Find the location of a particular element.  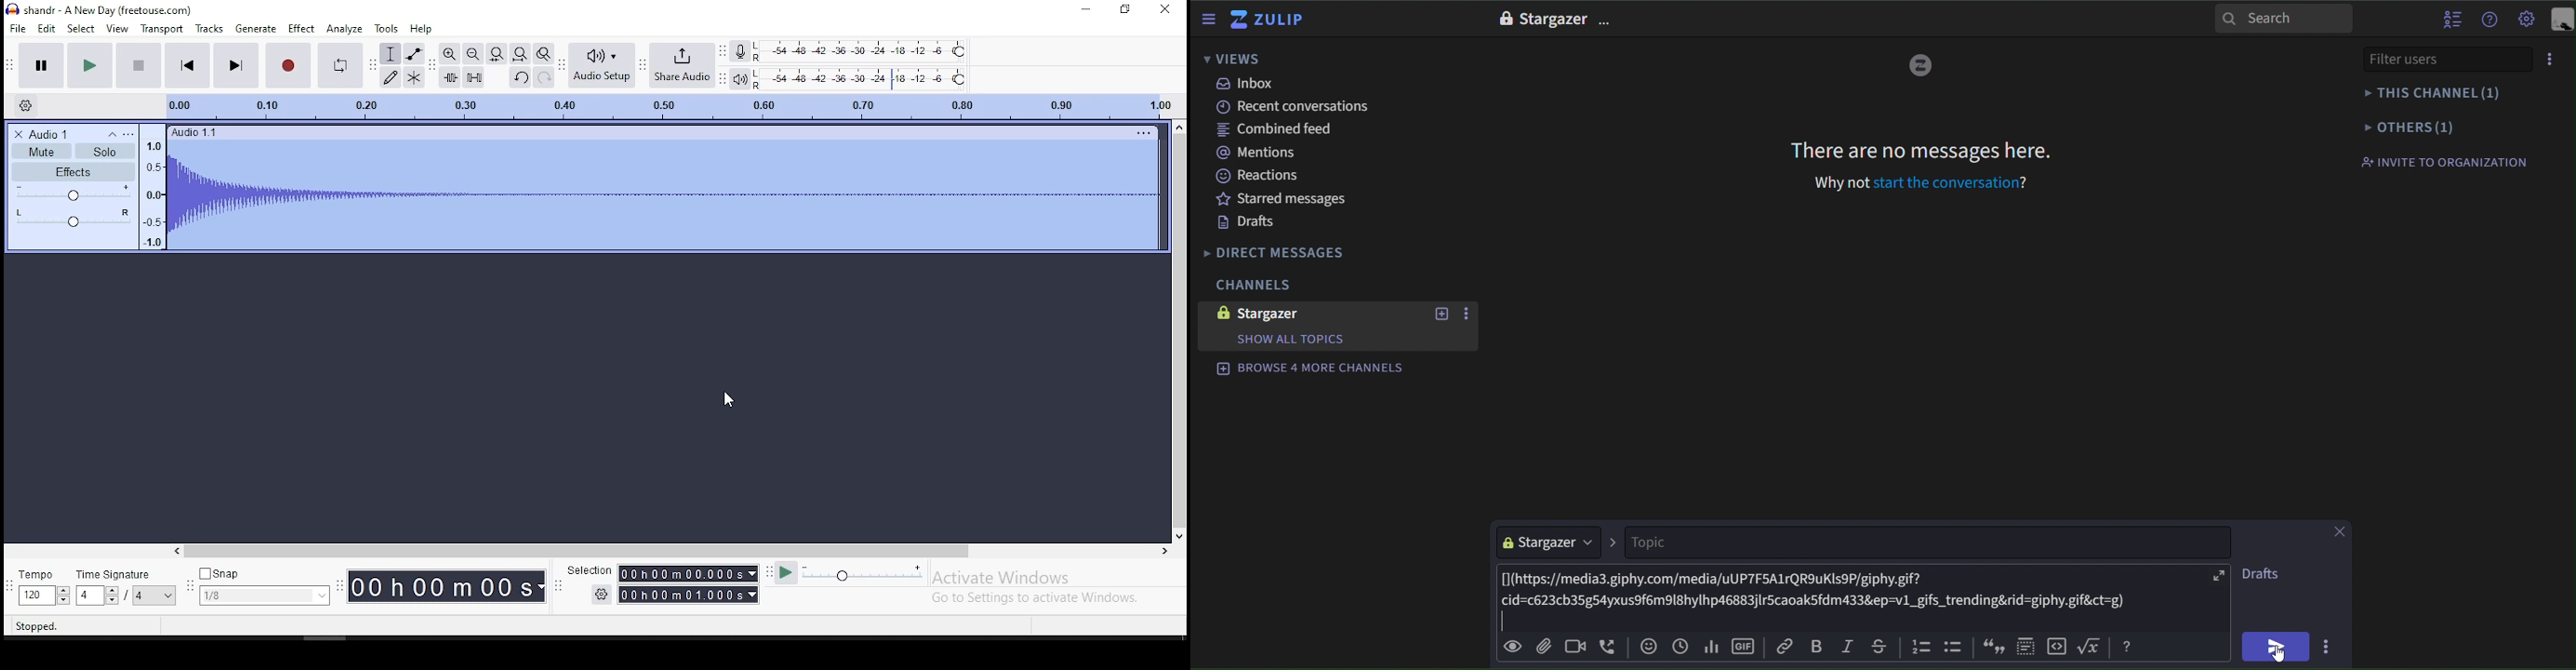

scroll bar is located at coordinates (1178, 329).